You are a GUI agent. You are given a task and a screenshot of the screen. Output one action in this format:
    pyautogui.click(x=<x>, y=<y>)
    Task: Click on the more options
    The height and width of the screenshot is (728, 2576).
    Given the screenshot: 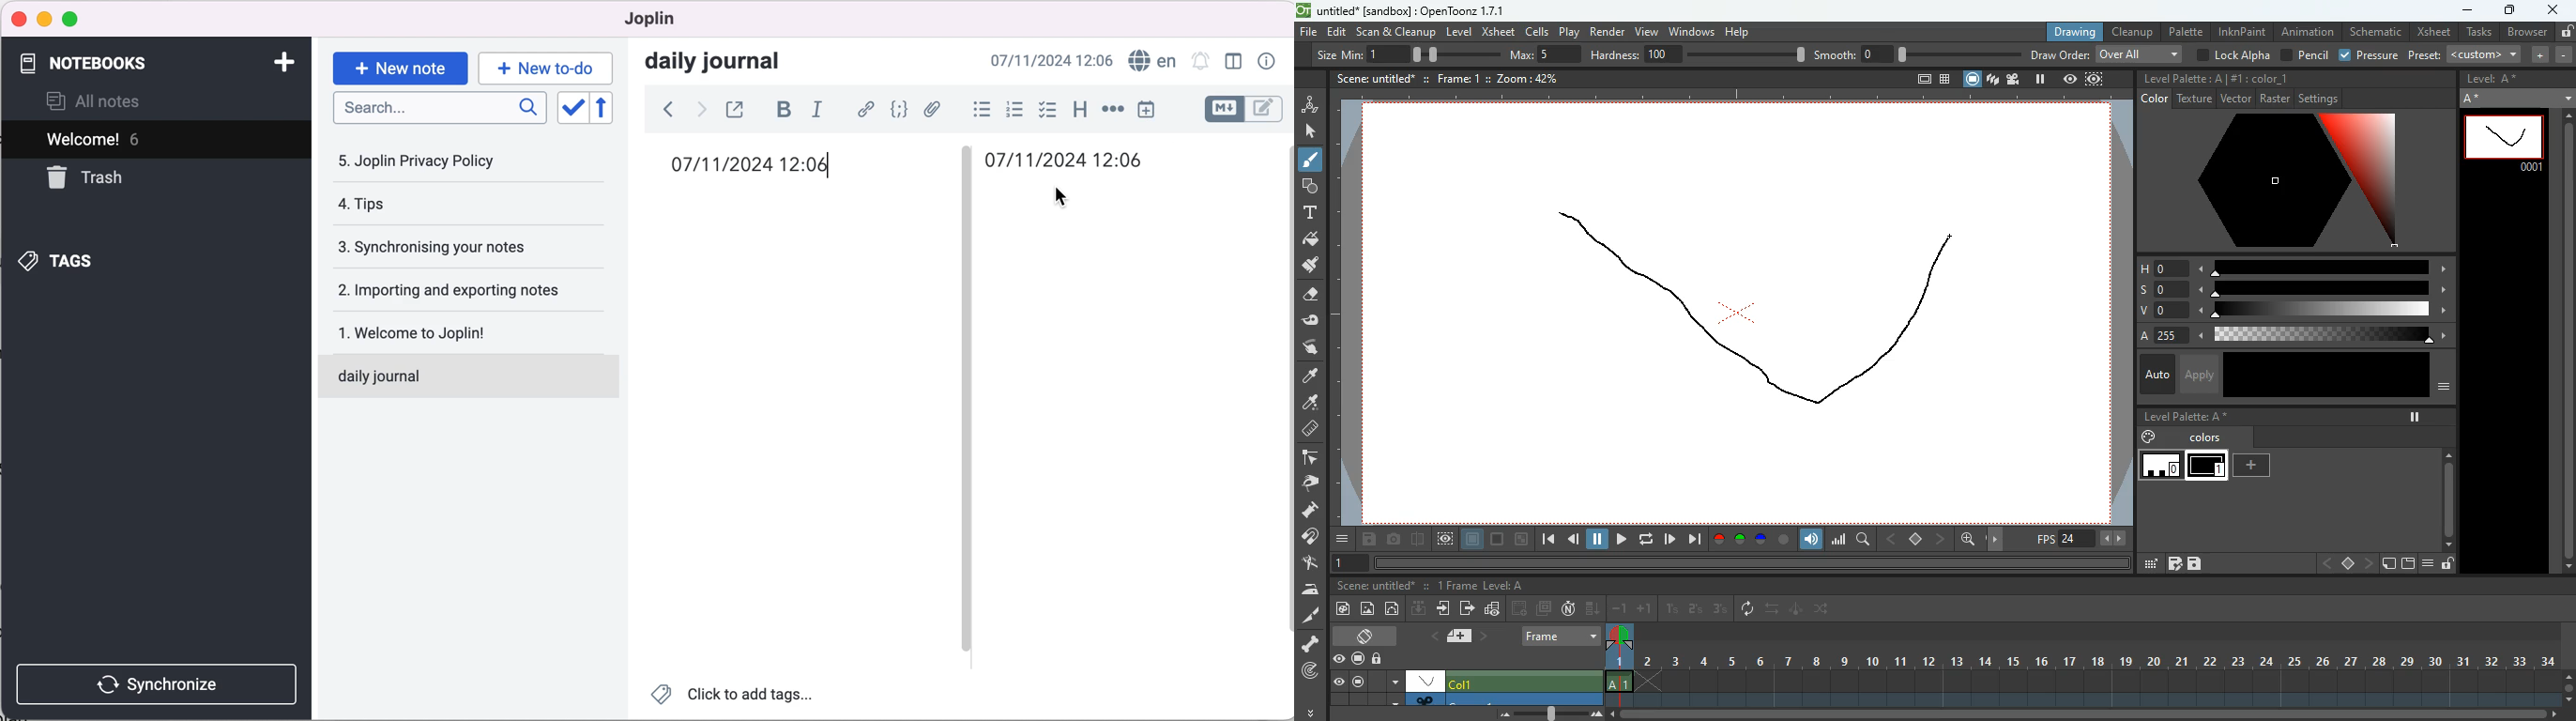 What is the action you would take?
    pyautogui.click(x=1395, y=681)
    